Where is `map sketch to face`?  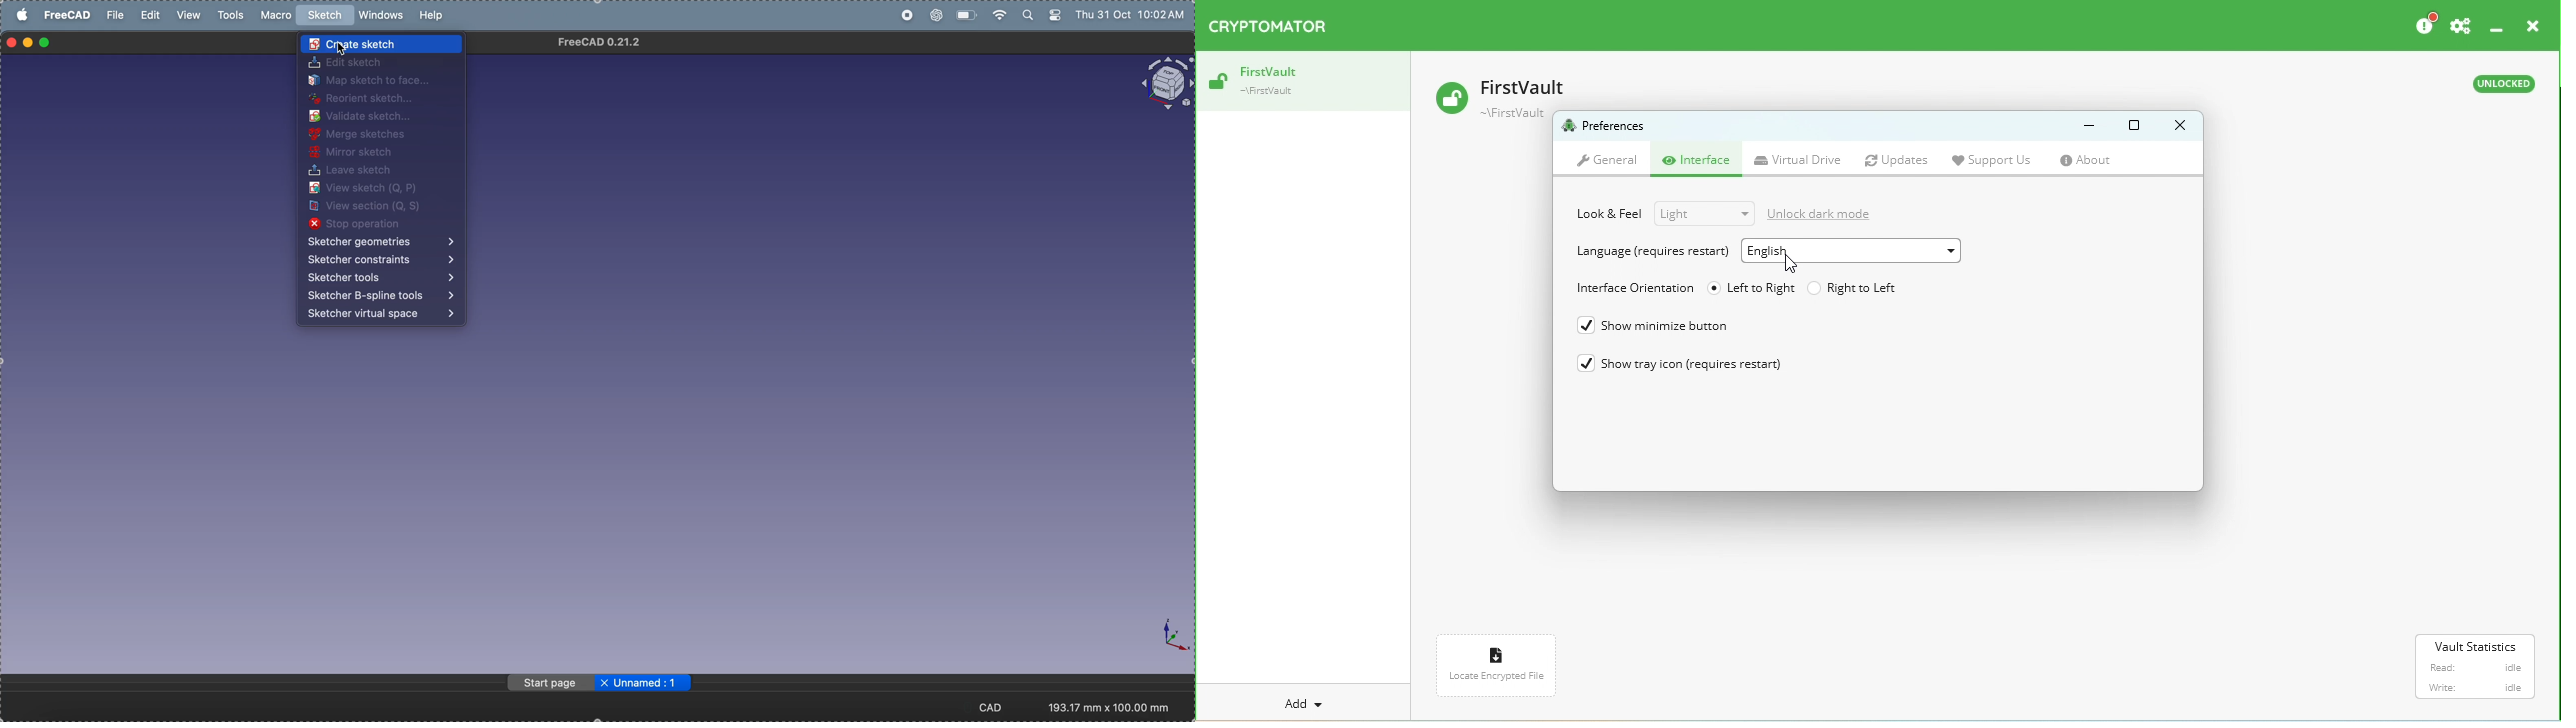
map sketch to face is located at coordinates (378, 81).